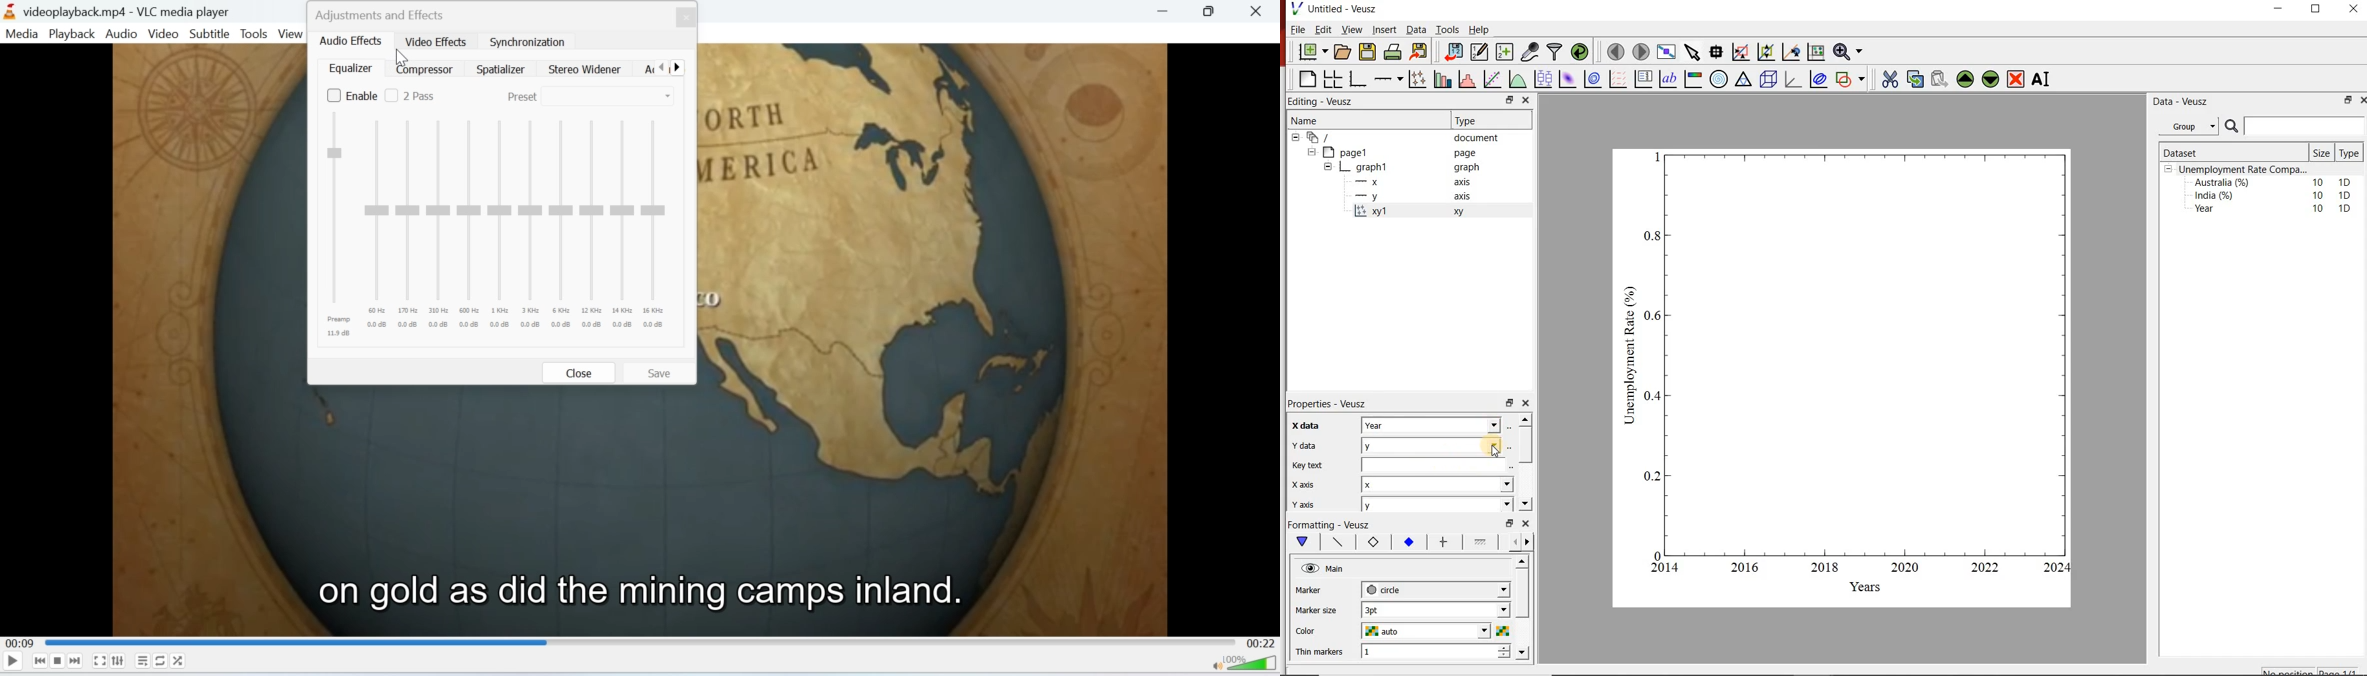 The image size is (2380, 700). I want to click on Compressor, so click(427, 70).